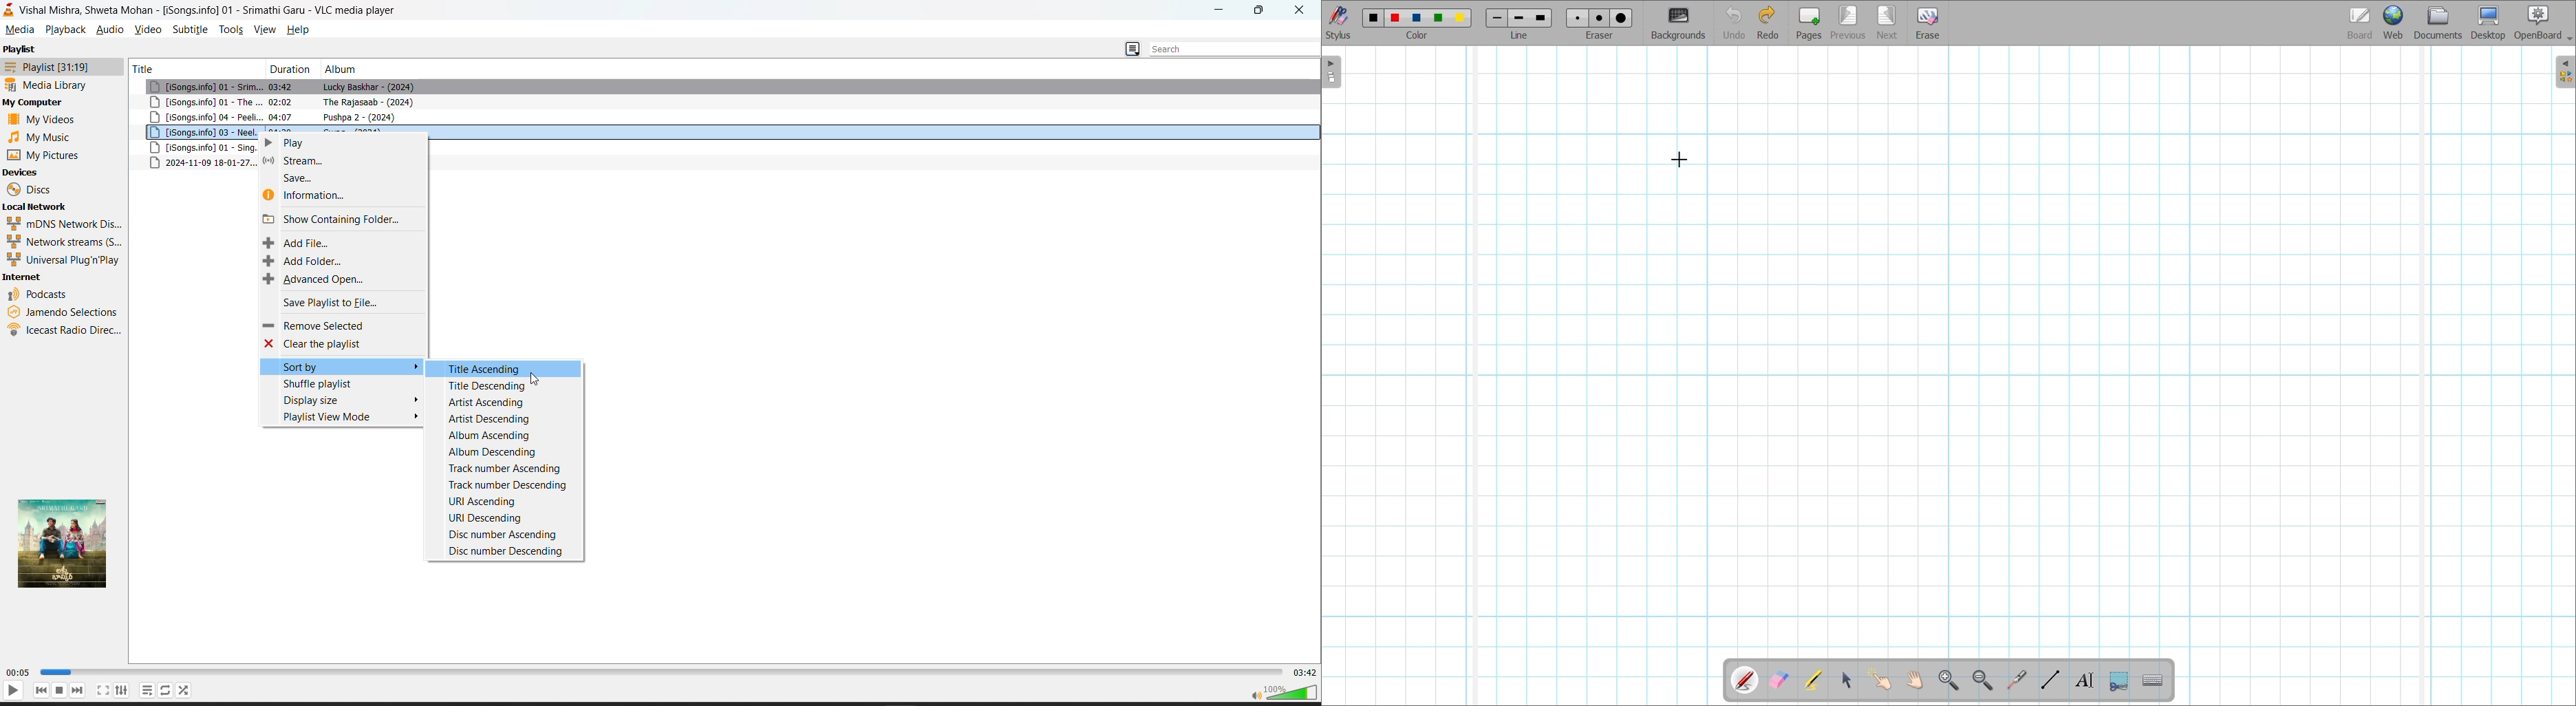  Describe the element at coordinates (343, 195) in the screenshot. I see `information` at that location.